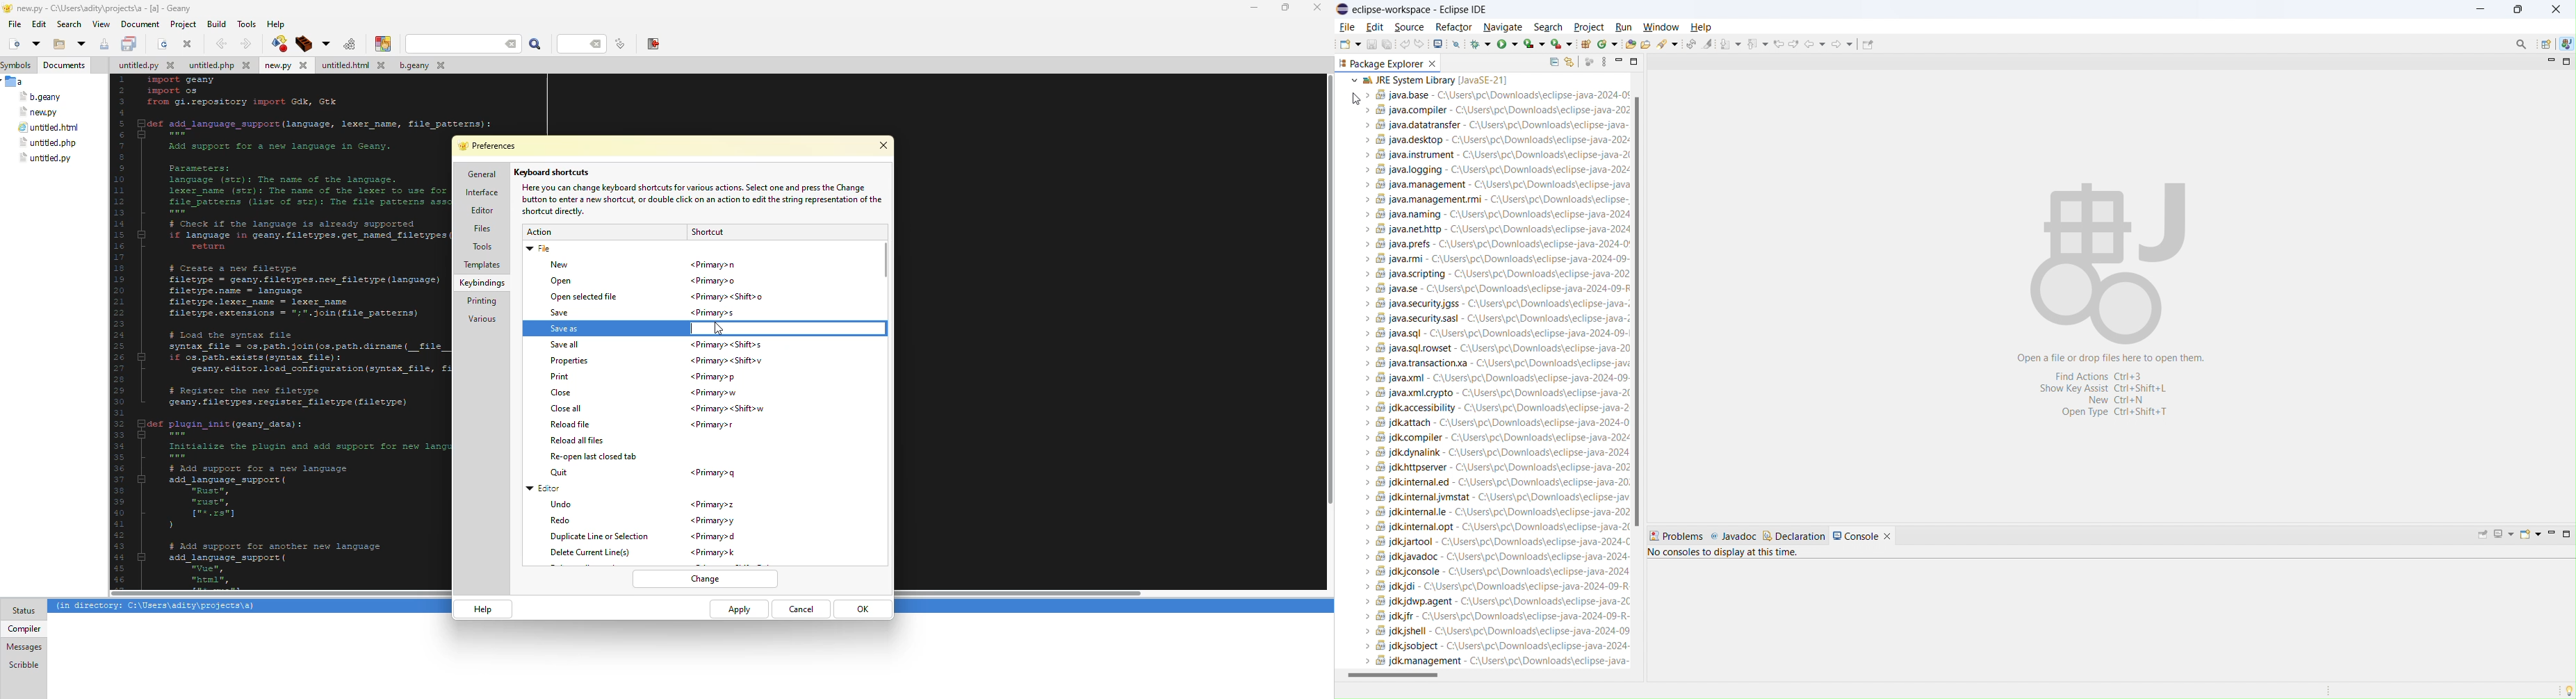 Image resolution: width=2576 pixels, height=700 pixels. Describe the element at coordinates (862, 608) in the screenshot. I see `ok` at that location.